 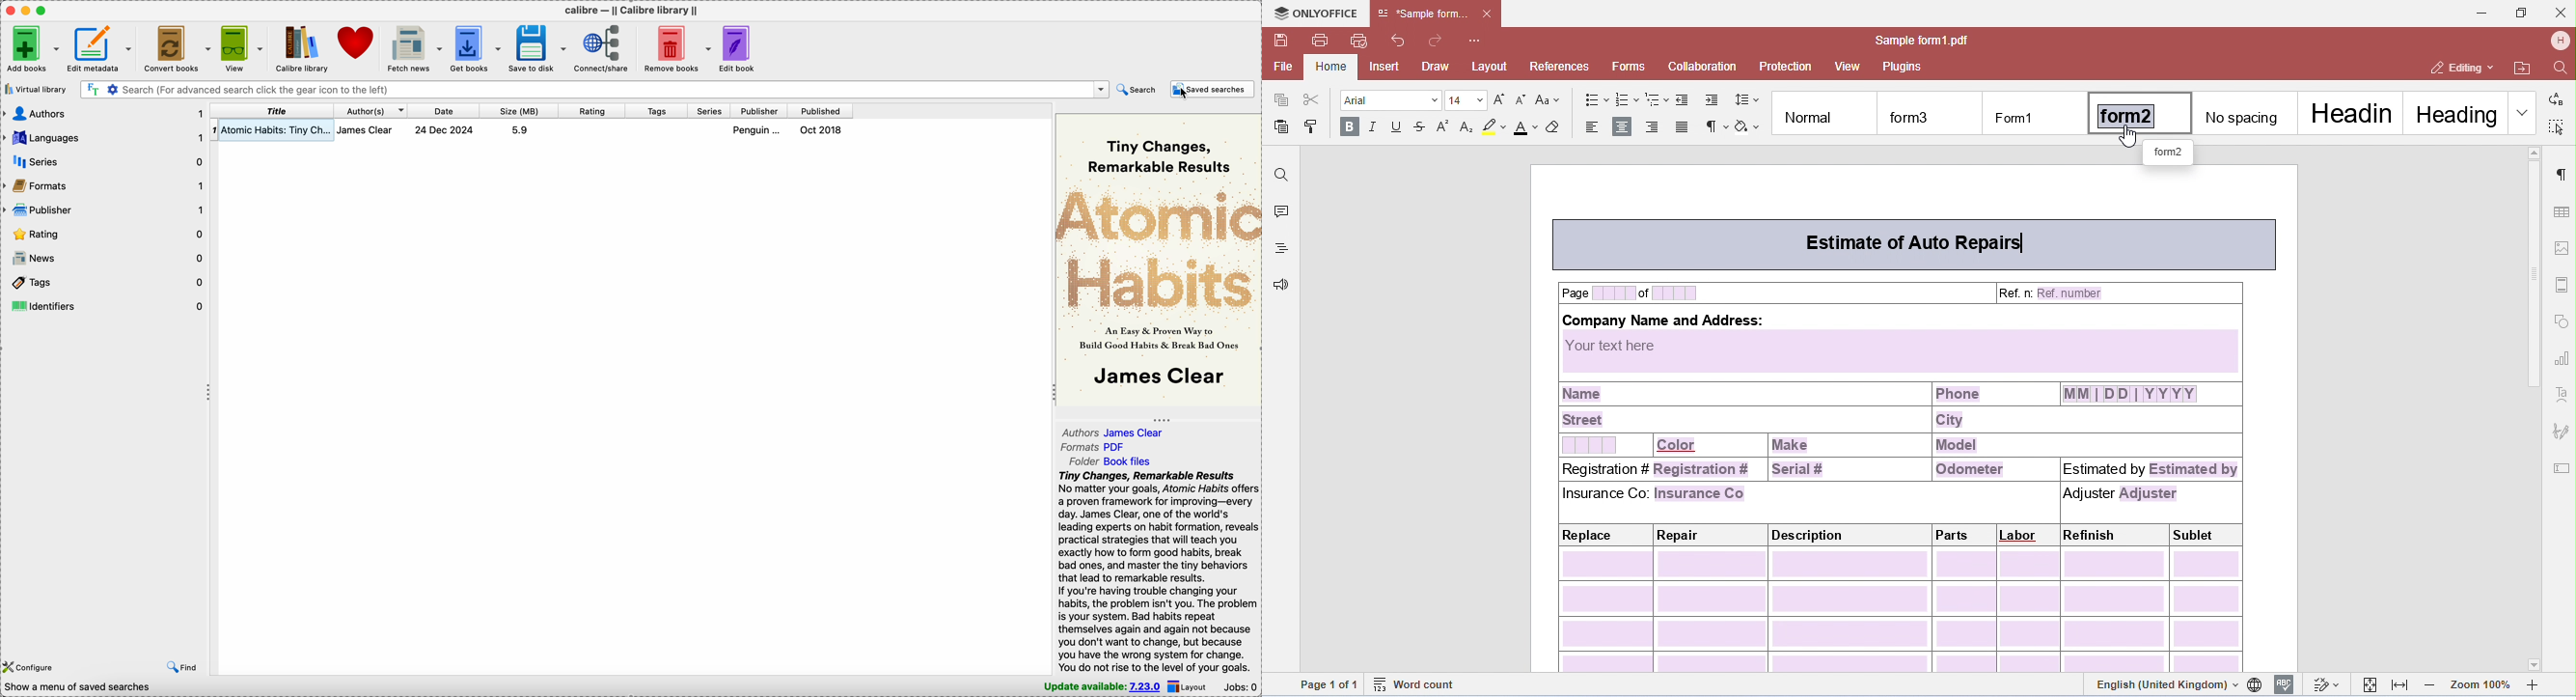 I want to click on 1 - index number, so click(x=214, y=130).